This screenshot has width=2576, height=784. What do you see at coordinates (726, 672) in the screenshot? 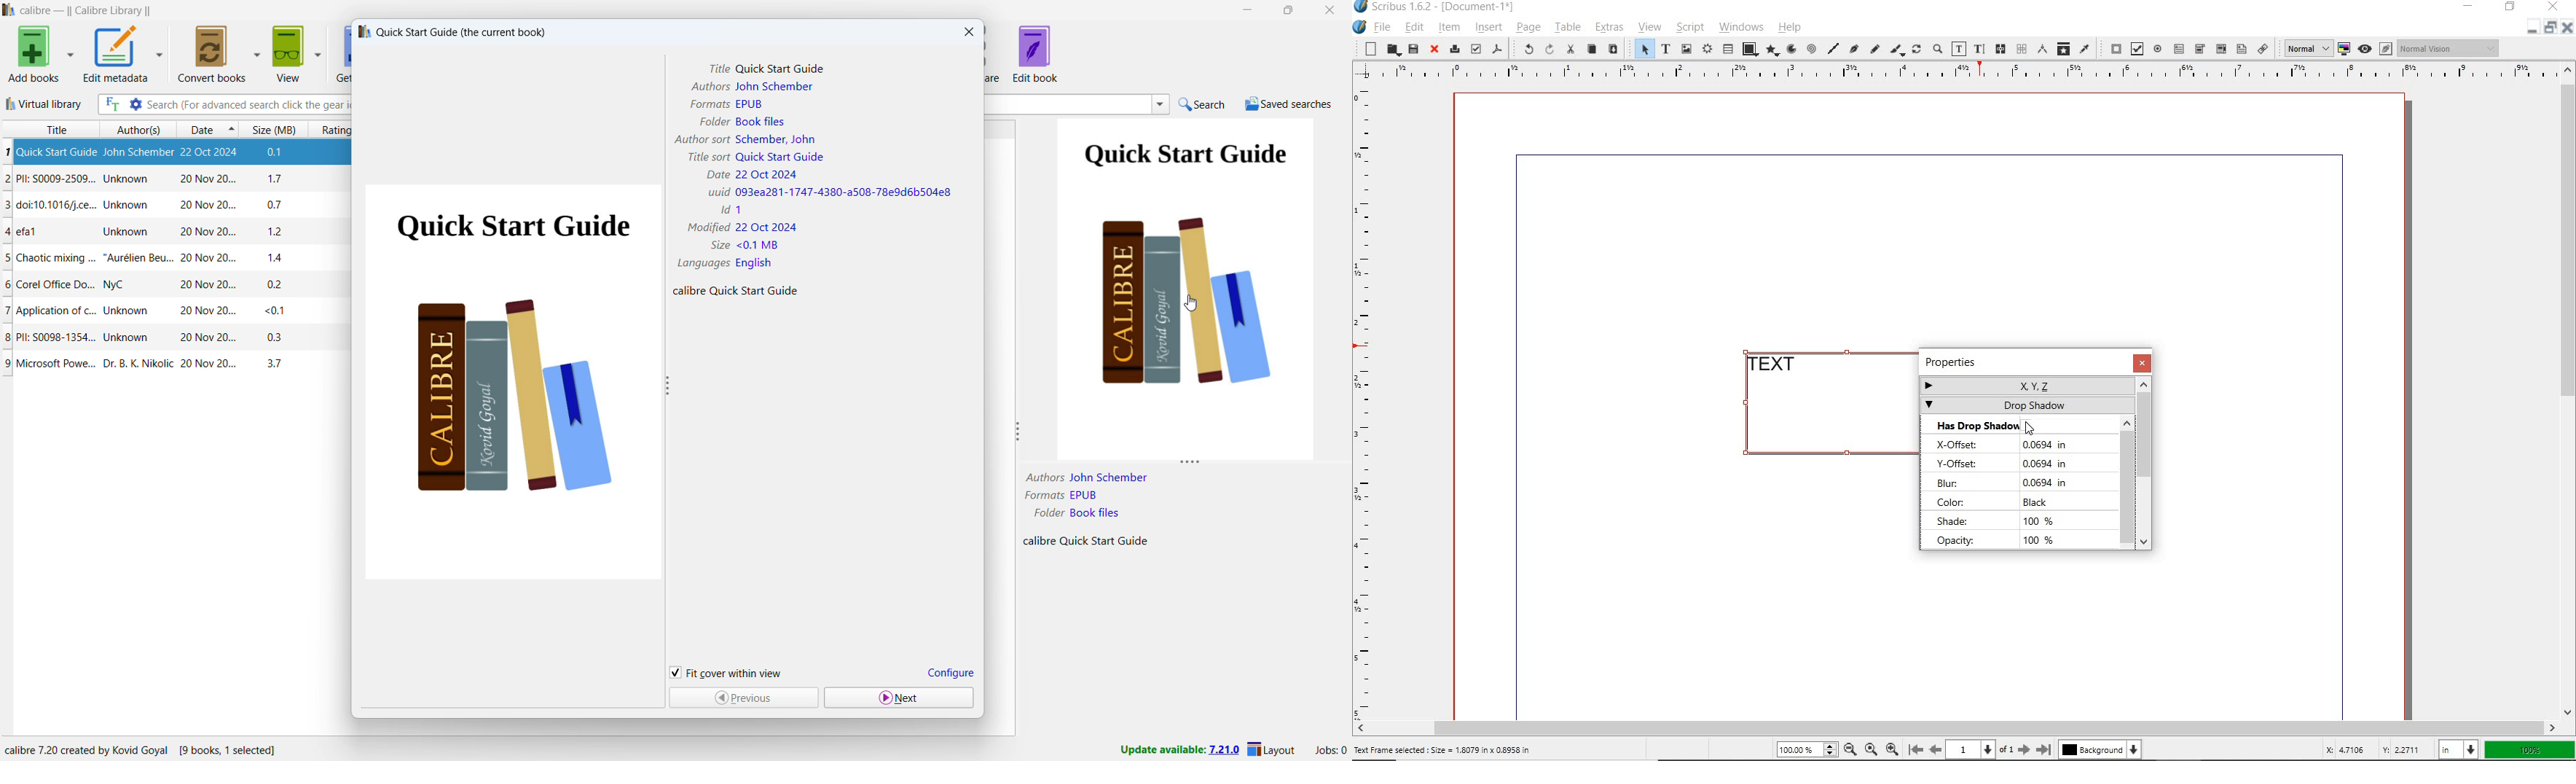
I see `fit cover within view` at bounding box center [726, 672].